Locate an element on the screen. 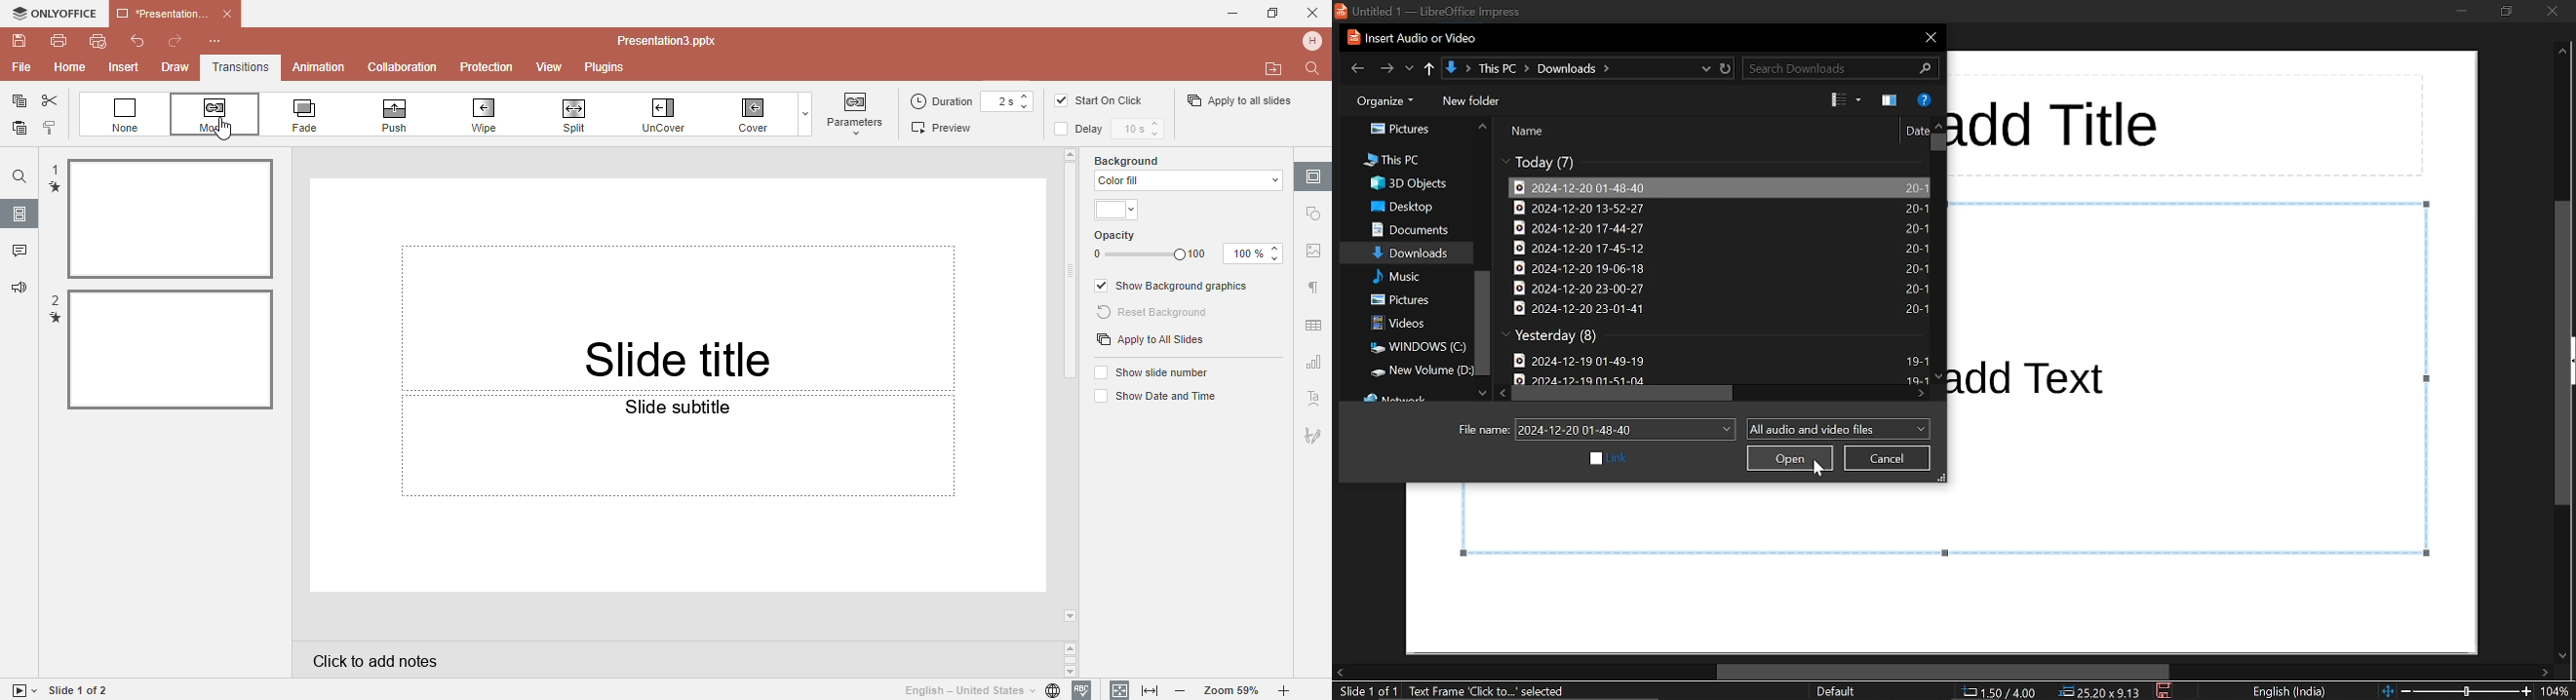  move left is located at coordinates (1503, 392).